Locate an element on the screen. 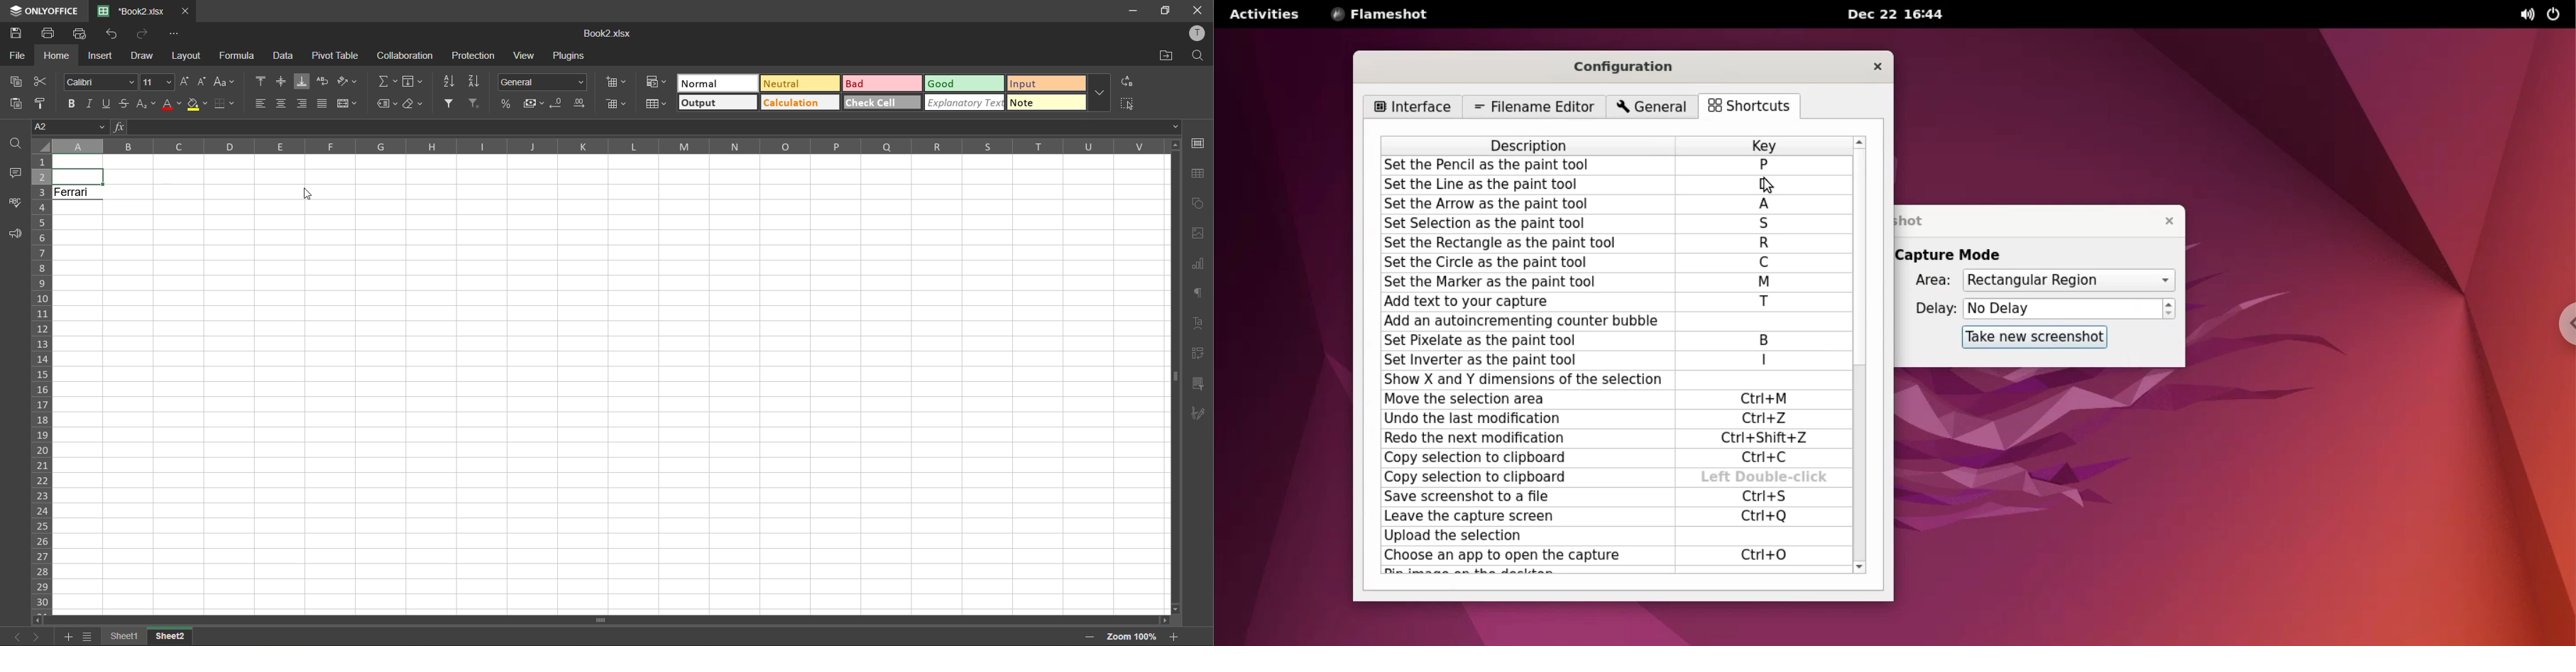 Image resolution: width=2576 pixels, height=672 pixels. fields is located at coordinates (415, 81).